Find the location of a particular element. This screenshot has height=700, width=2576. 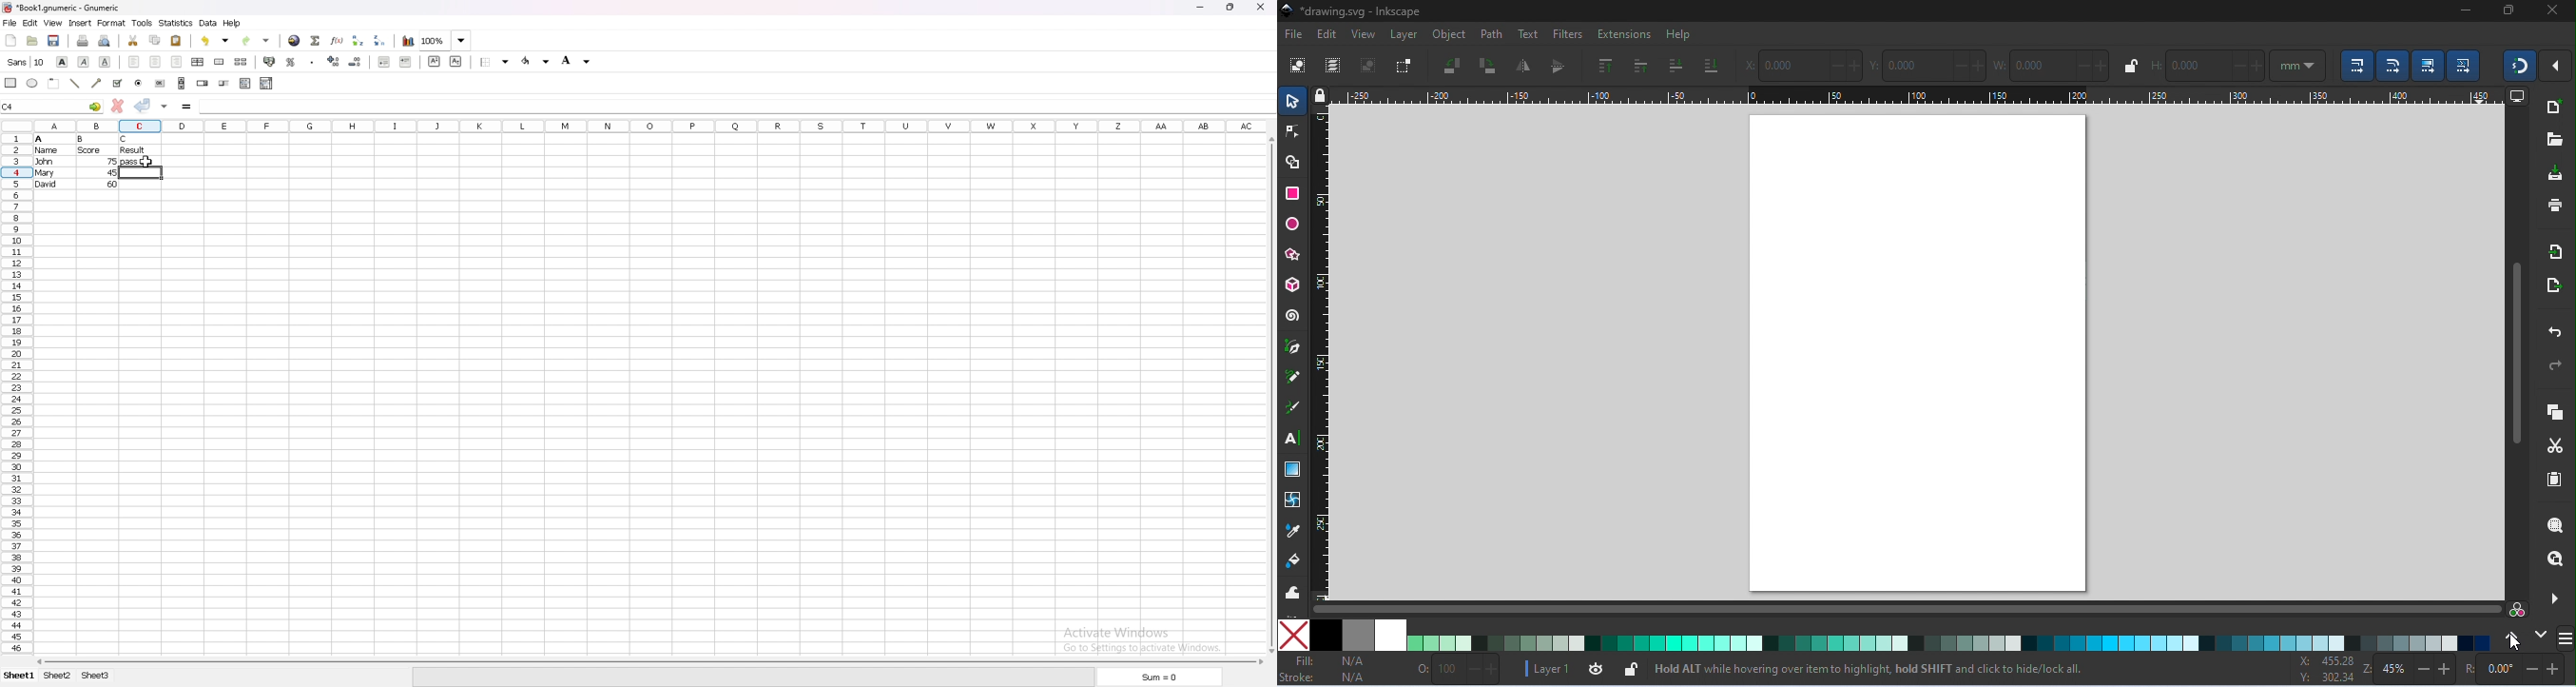

cut is located at coordinates (2557, 444).